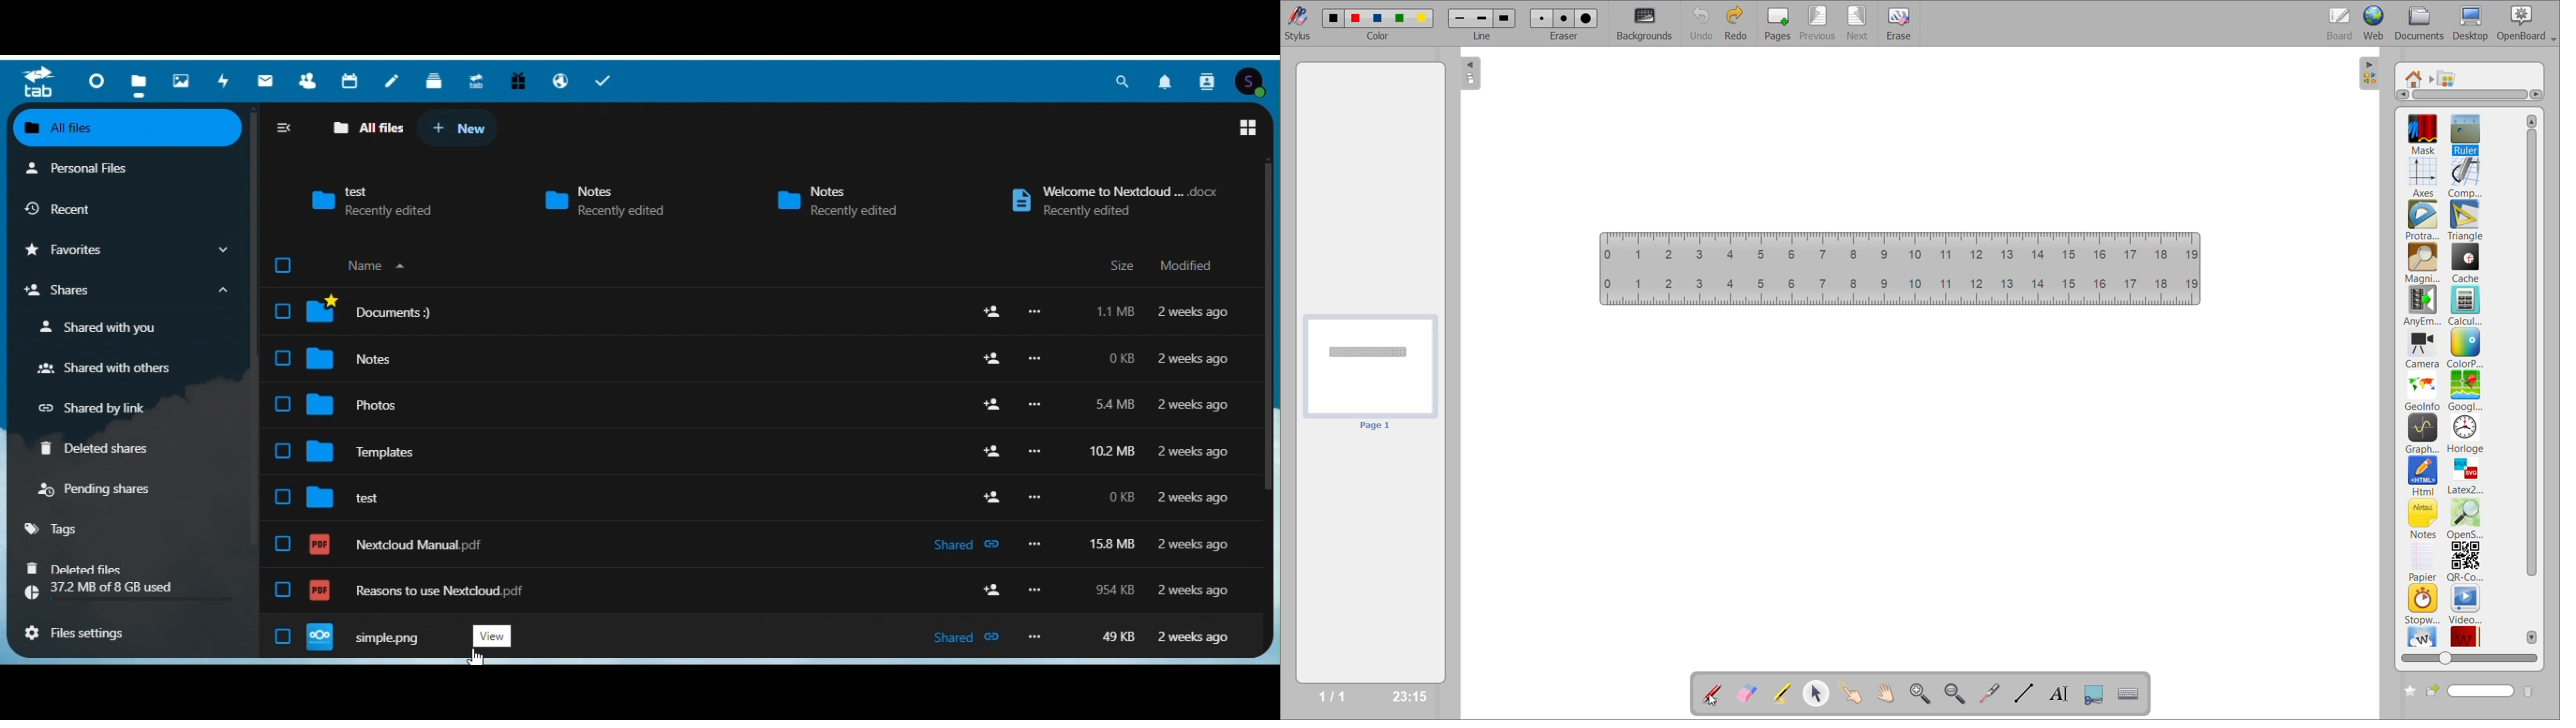 This screenshot has height=728, width=2576. What do you see at coordinates (966, 545) in the screenshot?
I see `shared` at bounding box center [966, 545].